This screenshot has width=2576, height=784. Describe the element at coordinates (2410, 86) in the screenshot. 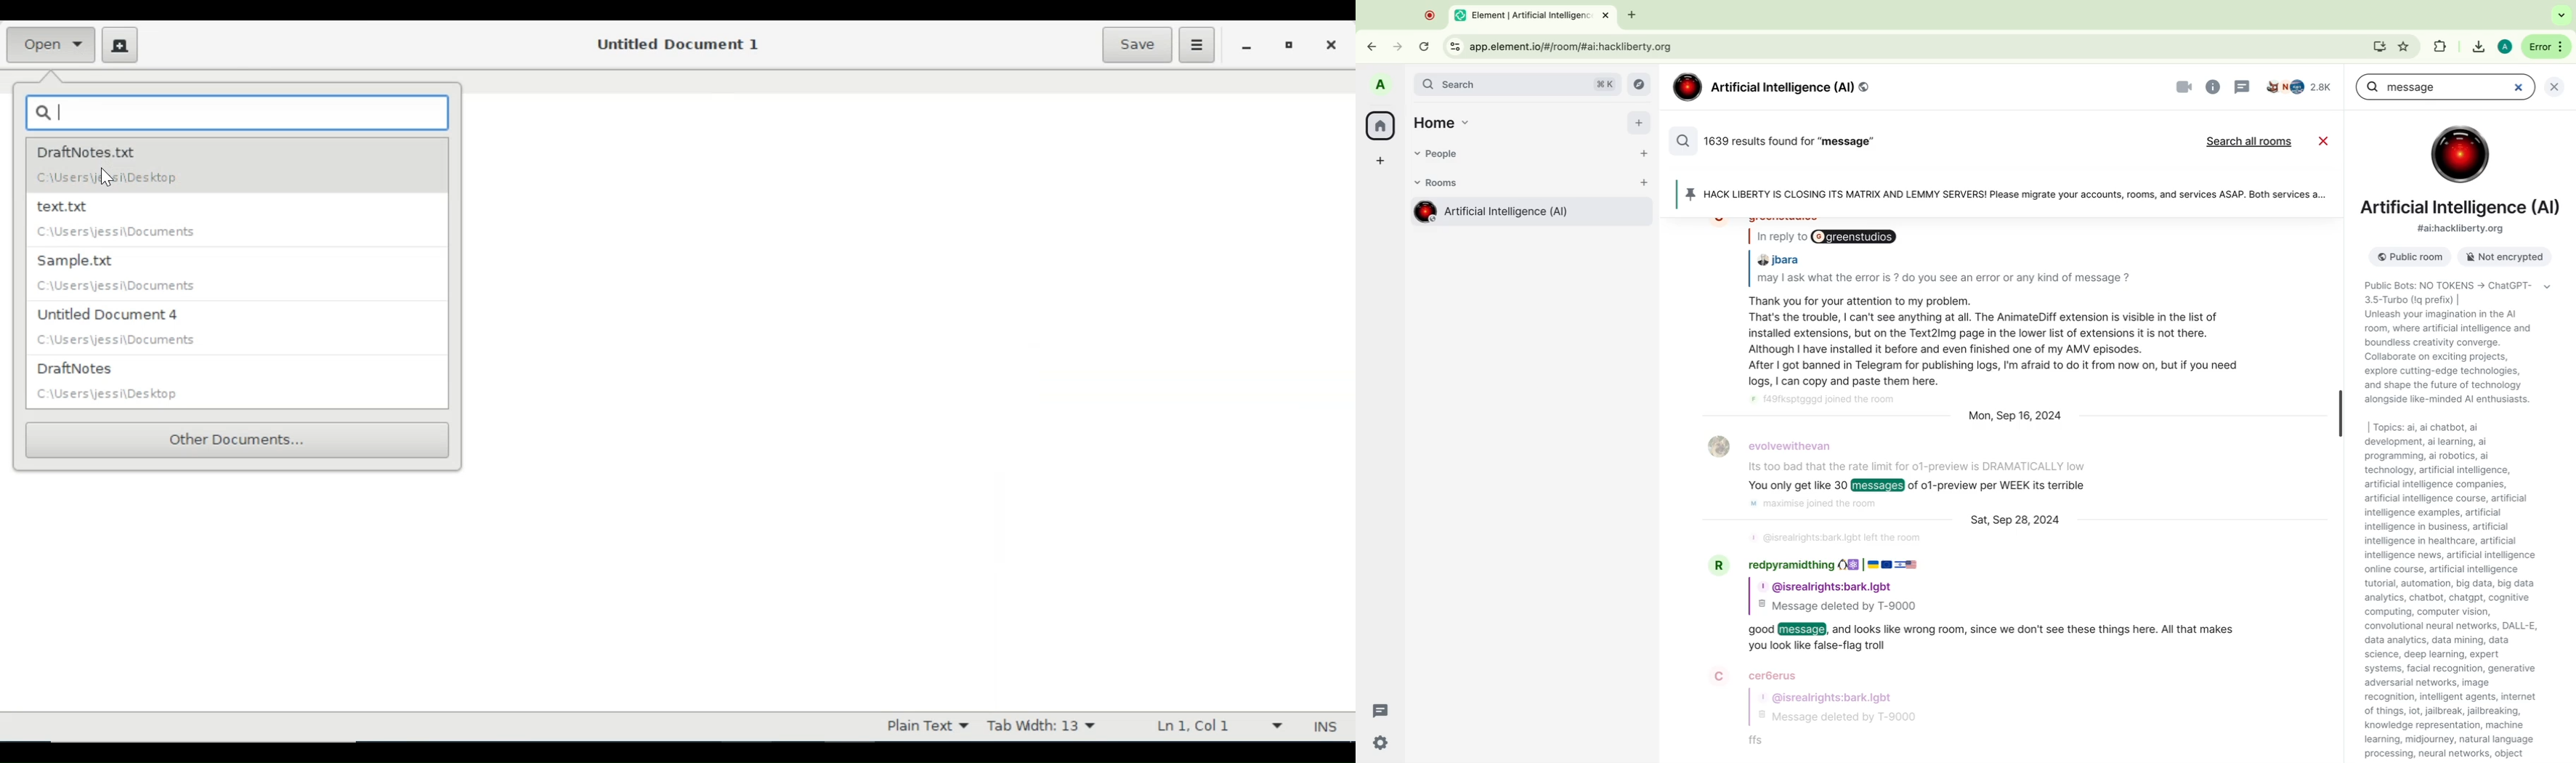

I see `message` at that location.